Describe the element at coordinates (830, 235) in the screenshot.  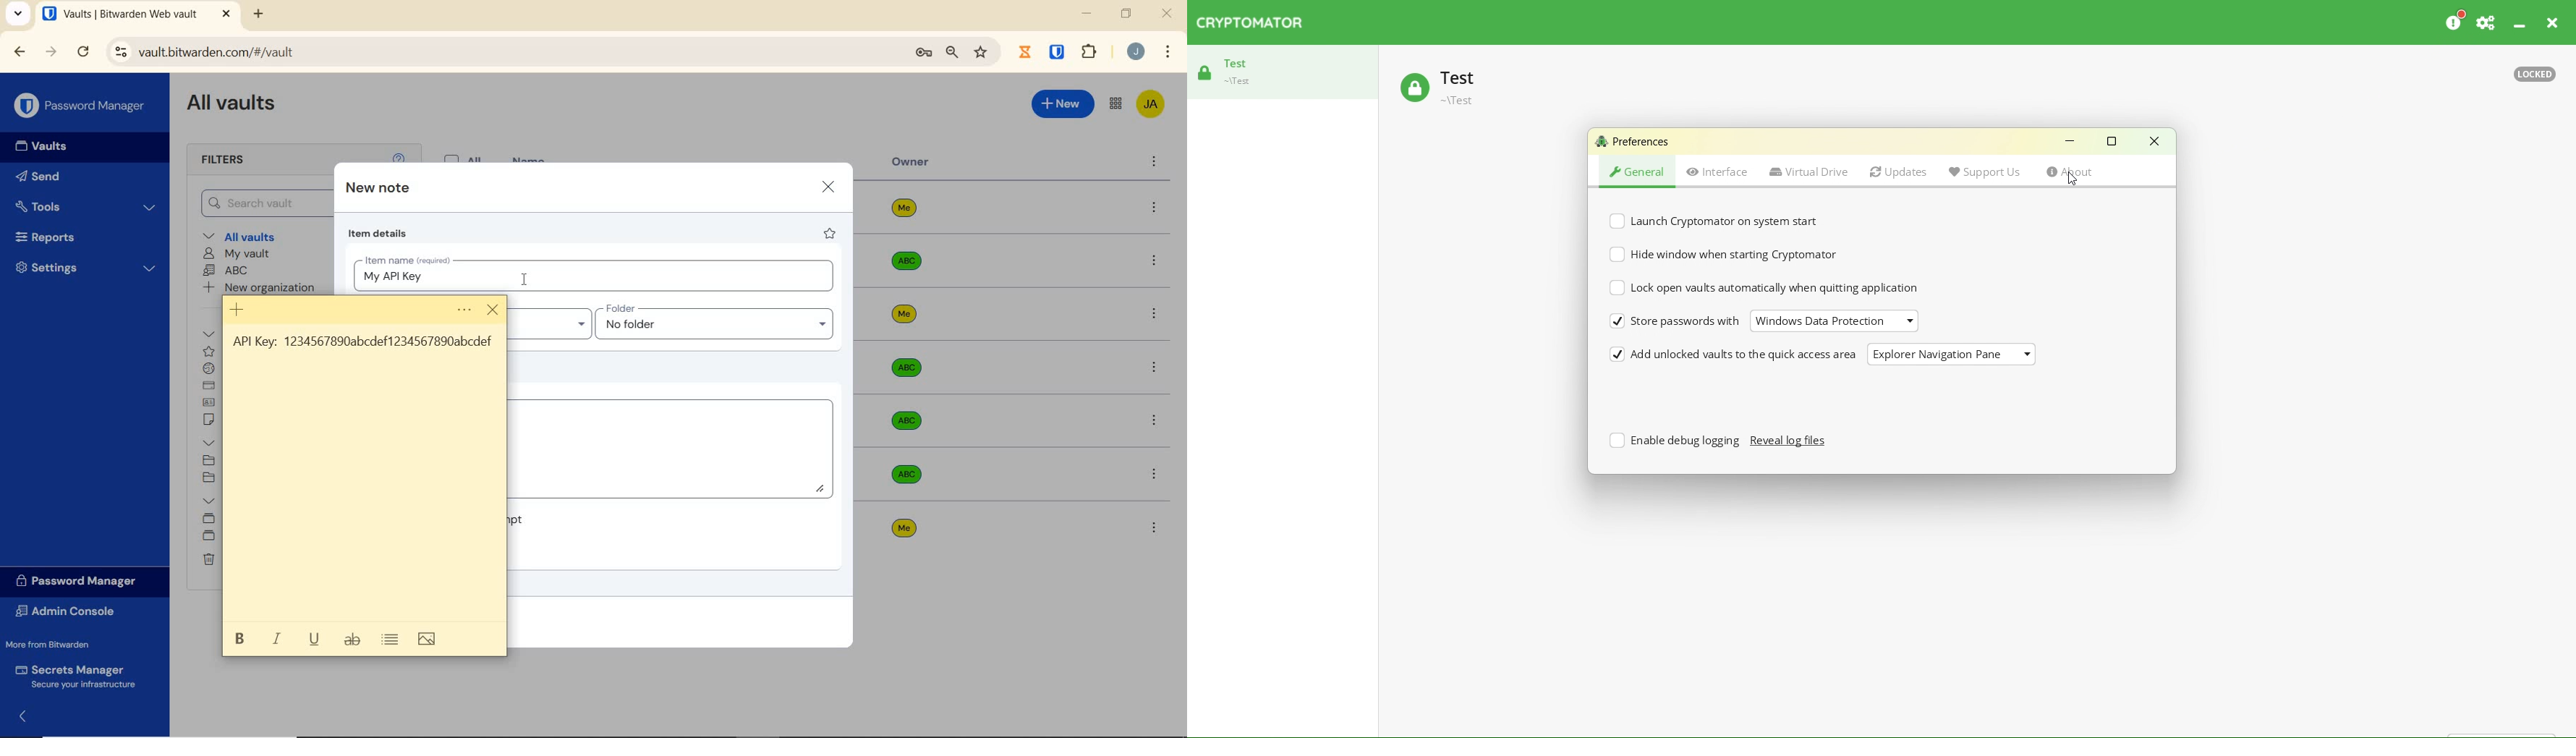
I see `favorite` at that location.